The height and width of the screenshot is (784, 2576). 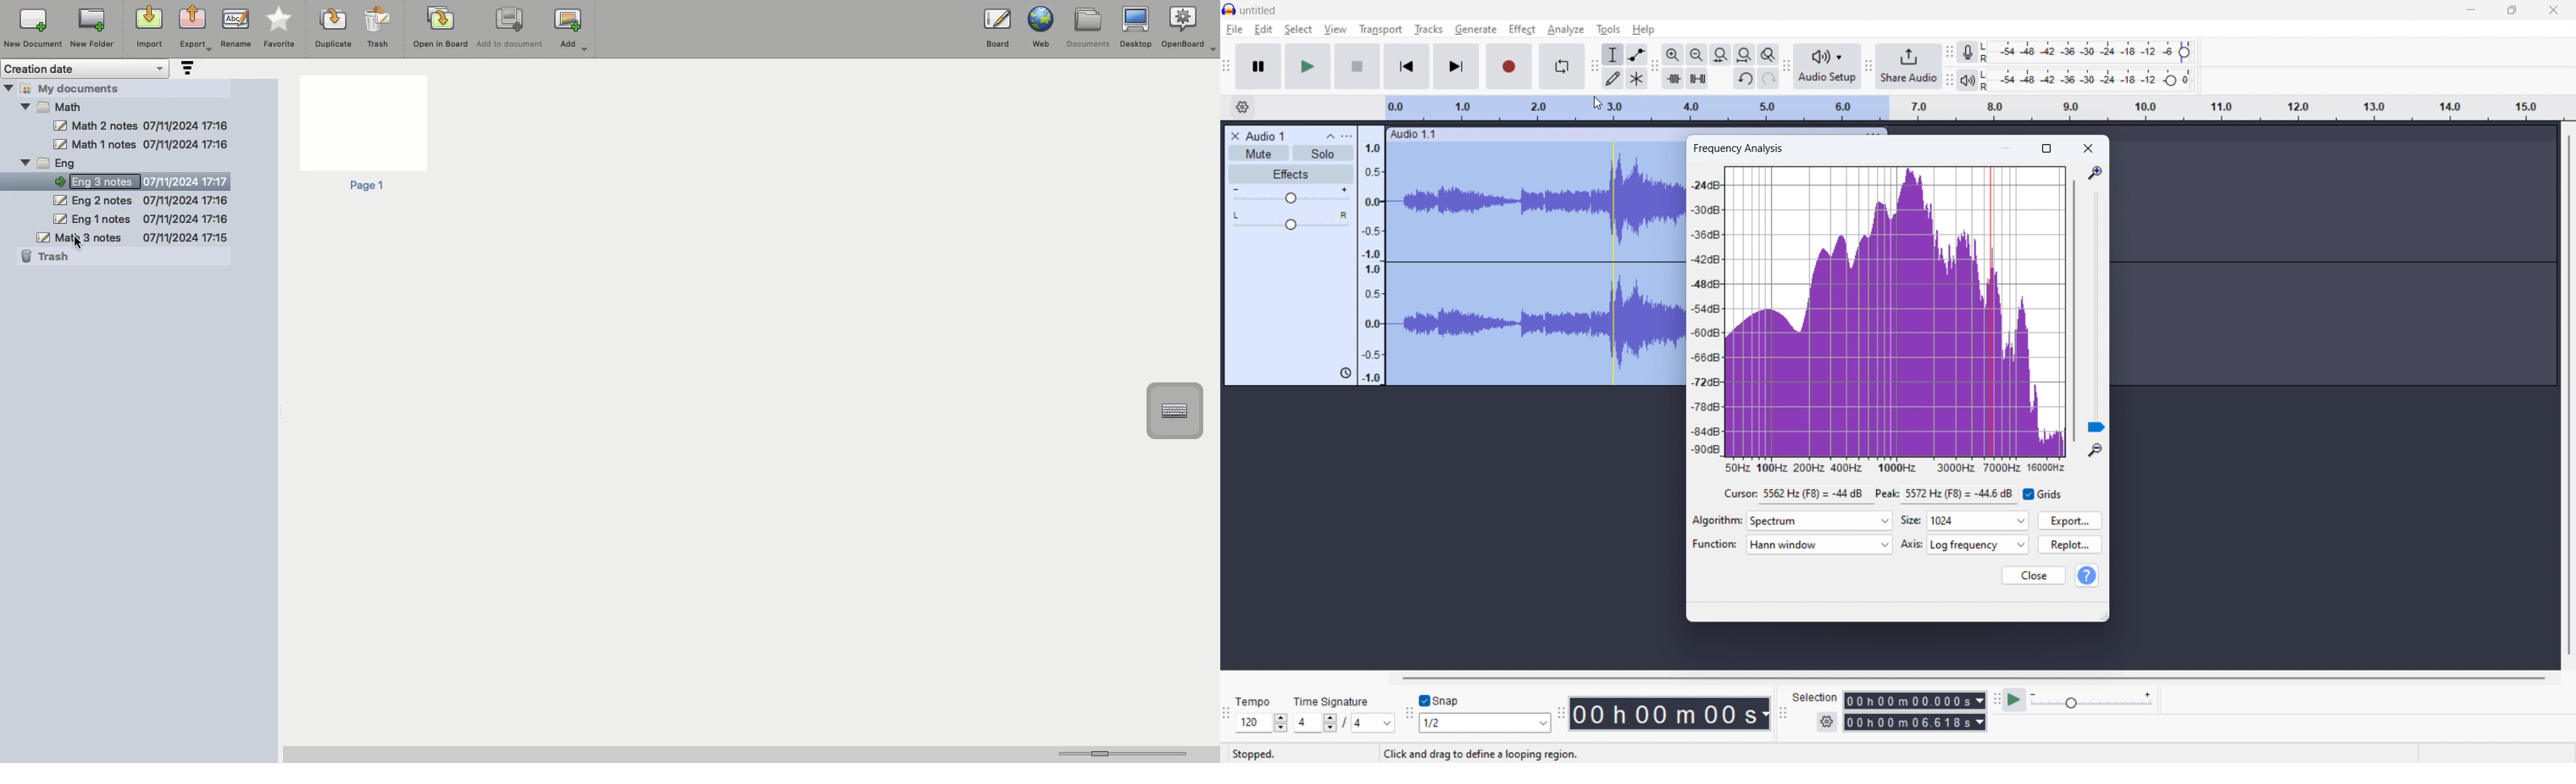 I want to click on track selected, so click(x=1535, y=266).